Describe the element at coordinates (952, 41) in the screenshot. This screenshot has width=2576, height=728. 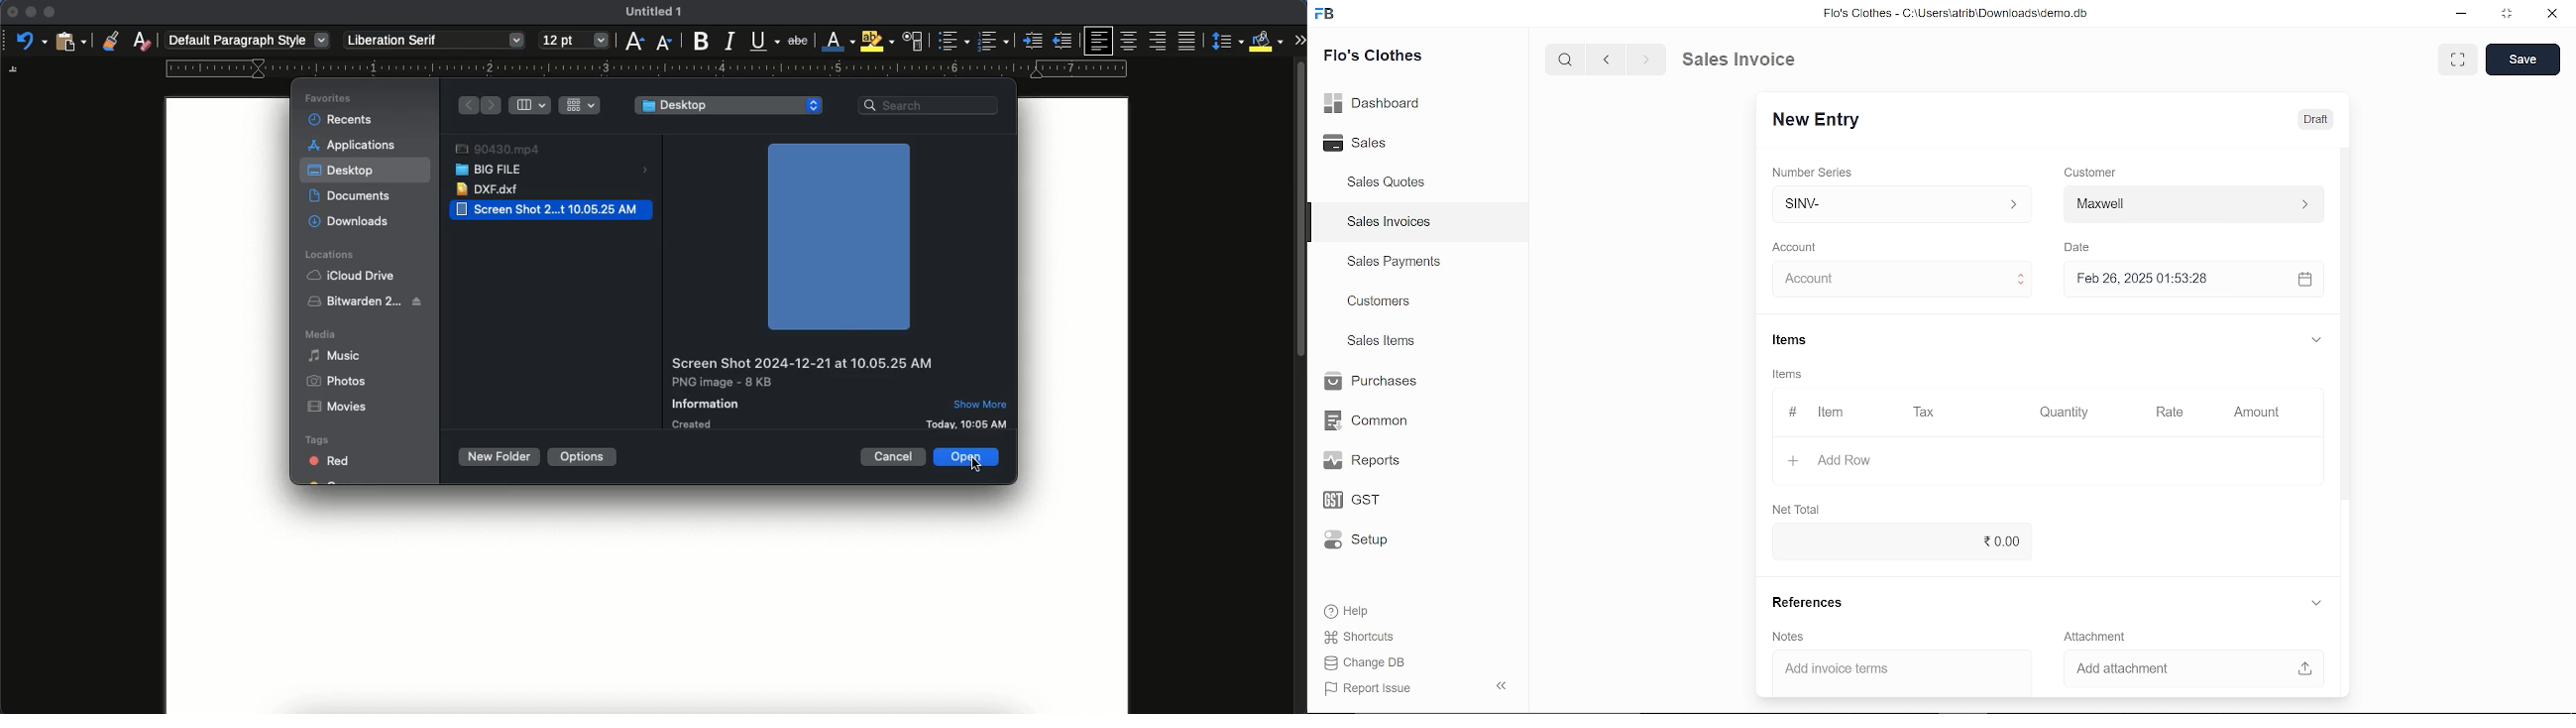
I see `bullet` at that location.